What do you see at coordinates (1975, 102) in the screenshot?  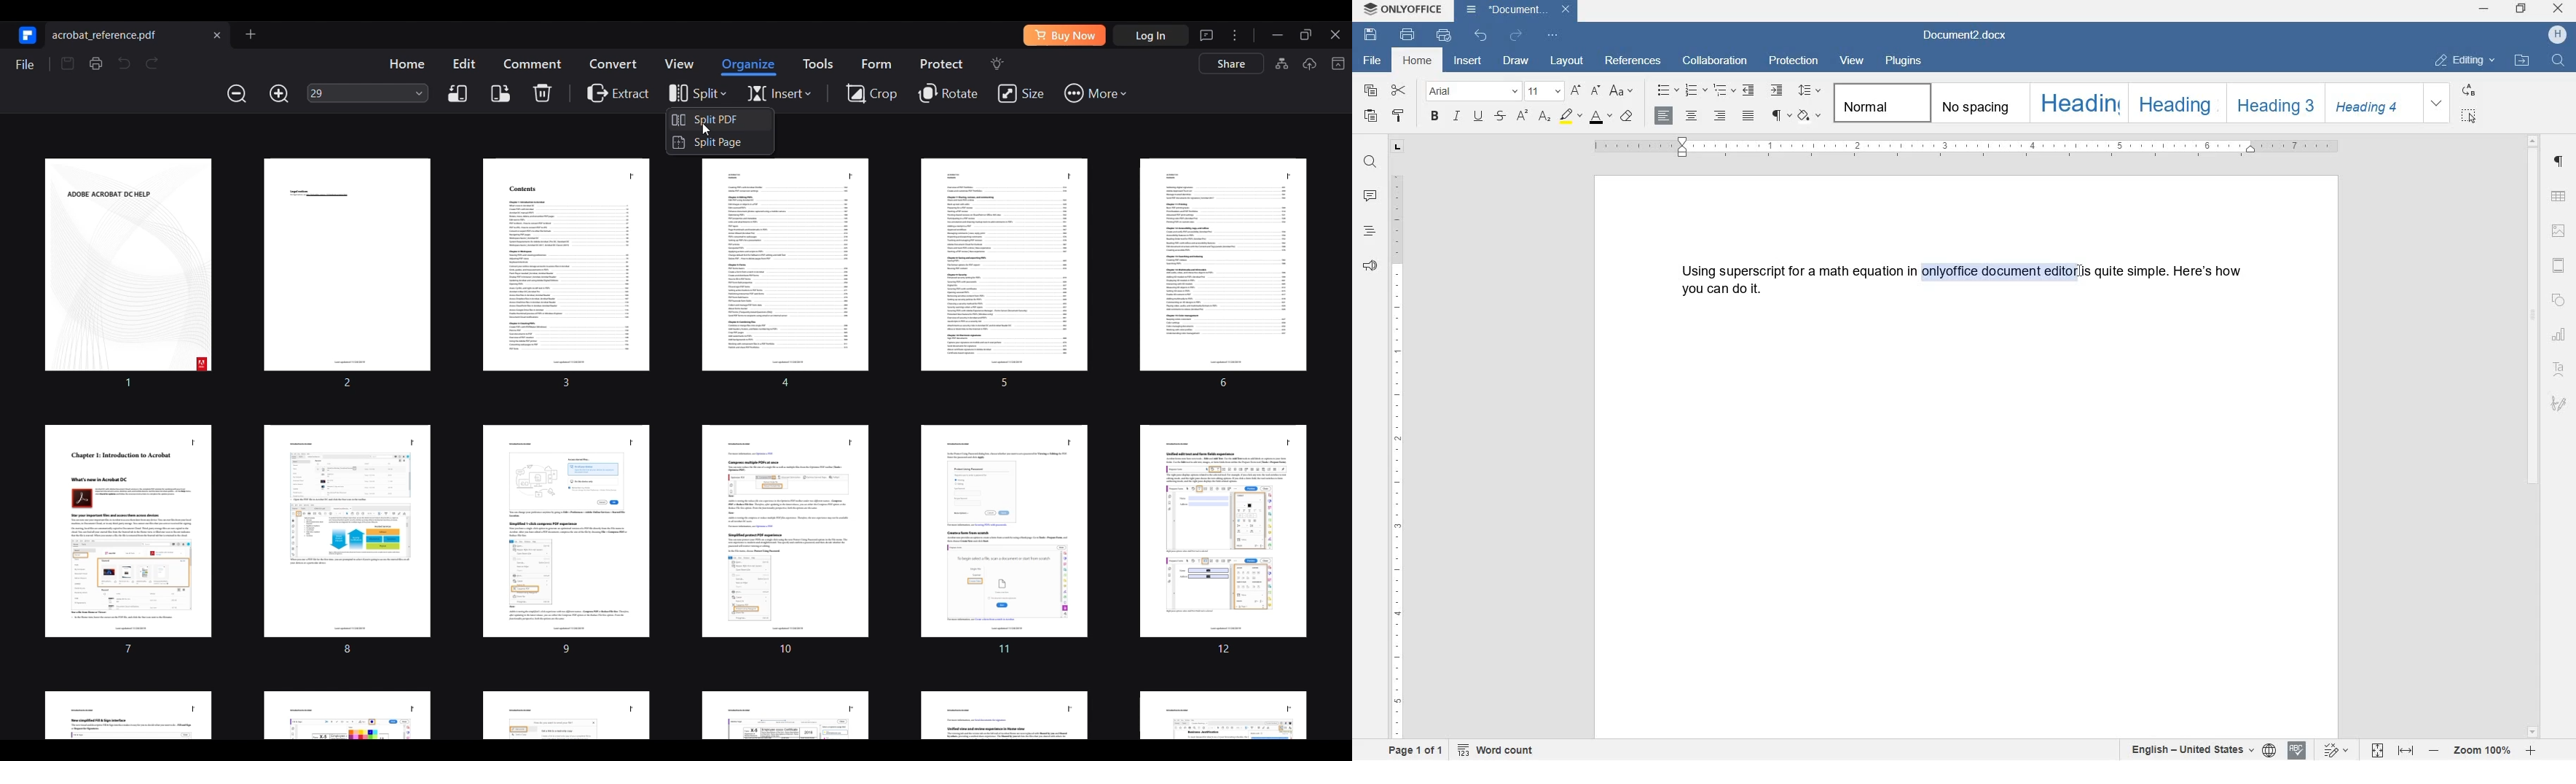 I see `No spacing` at bounding box center [1975, 102].